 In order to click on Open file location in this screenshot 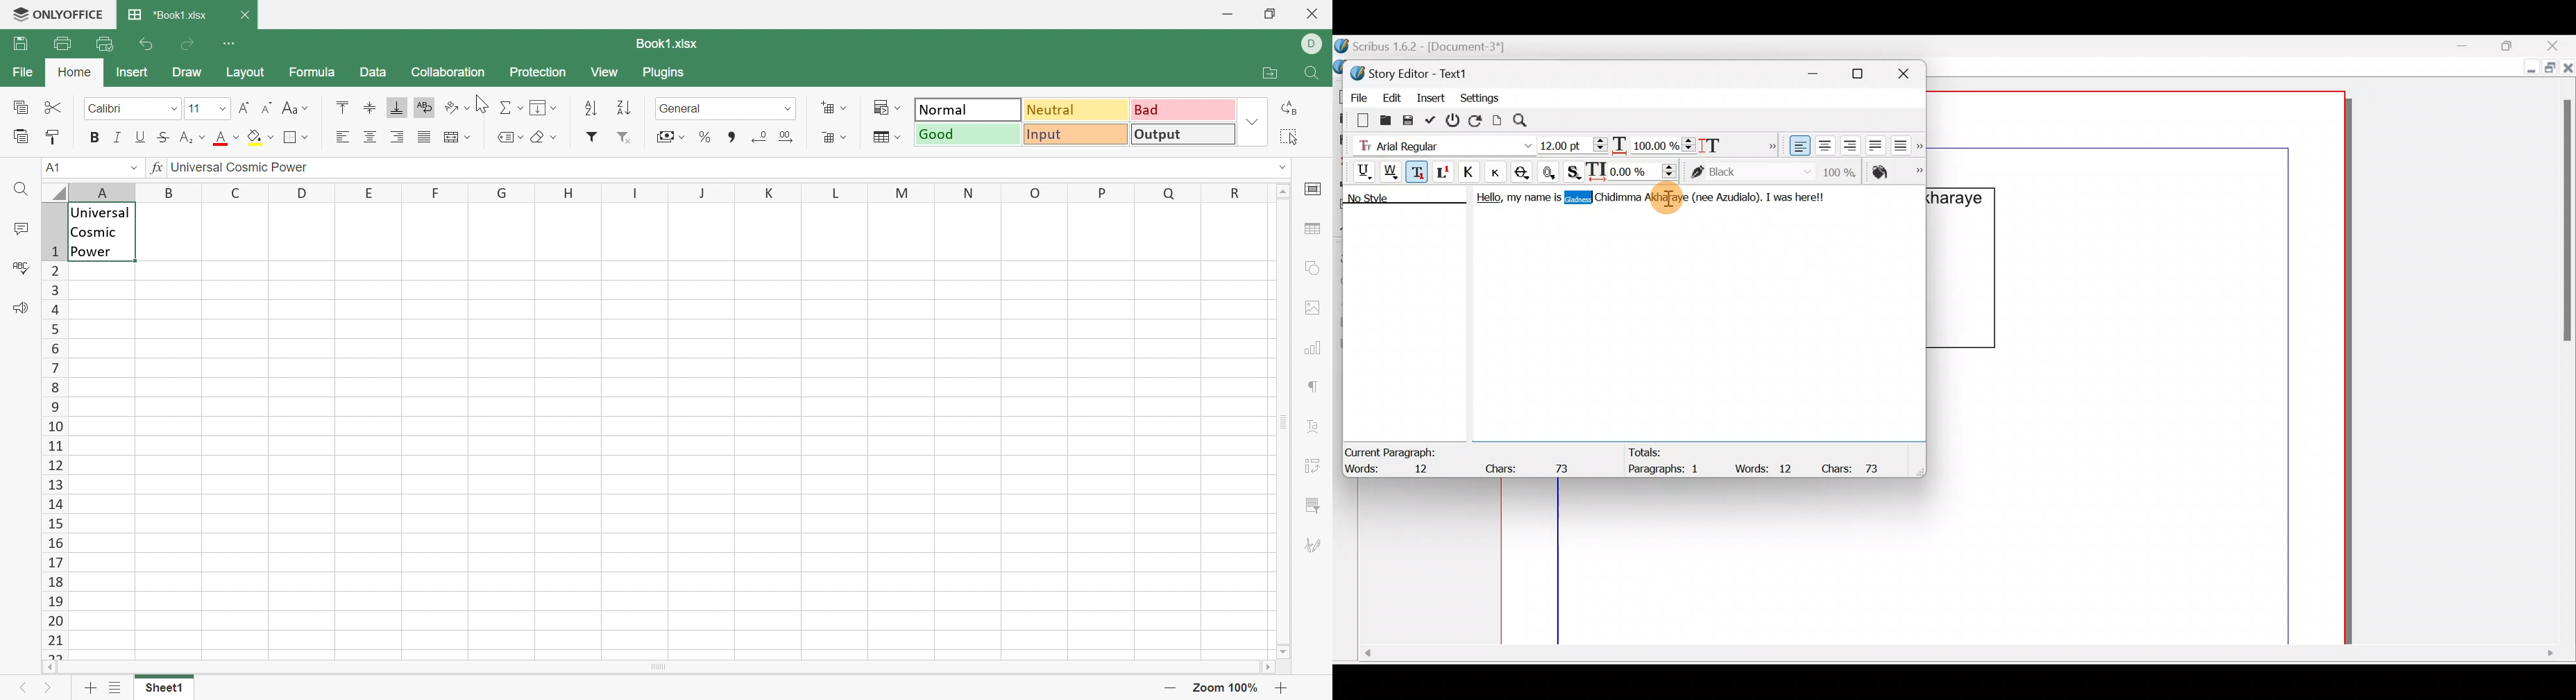, I will do `click(1273, 75)`.